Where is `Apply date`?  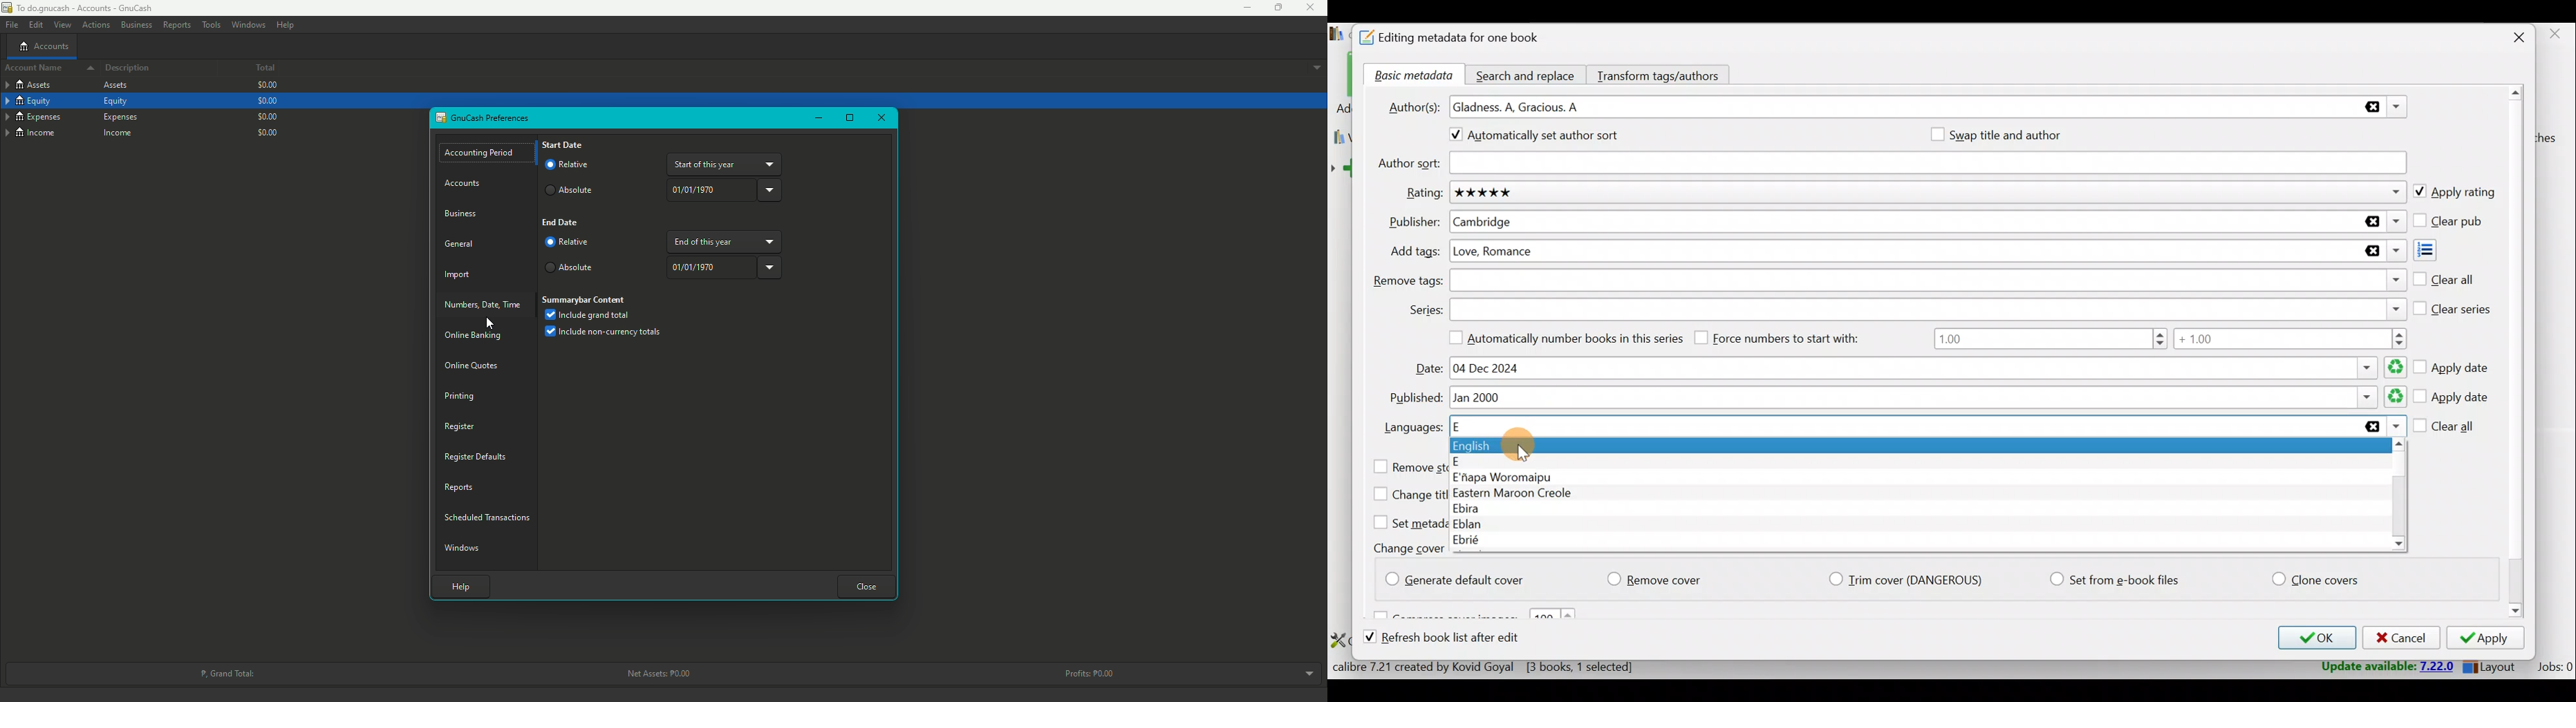 Apply date is located at coordinates (2454, 363).